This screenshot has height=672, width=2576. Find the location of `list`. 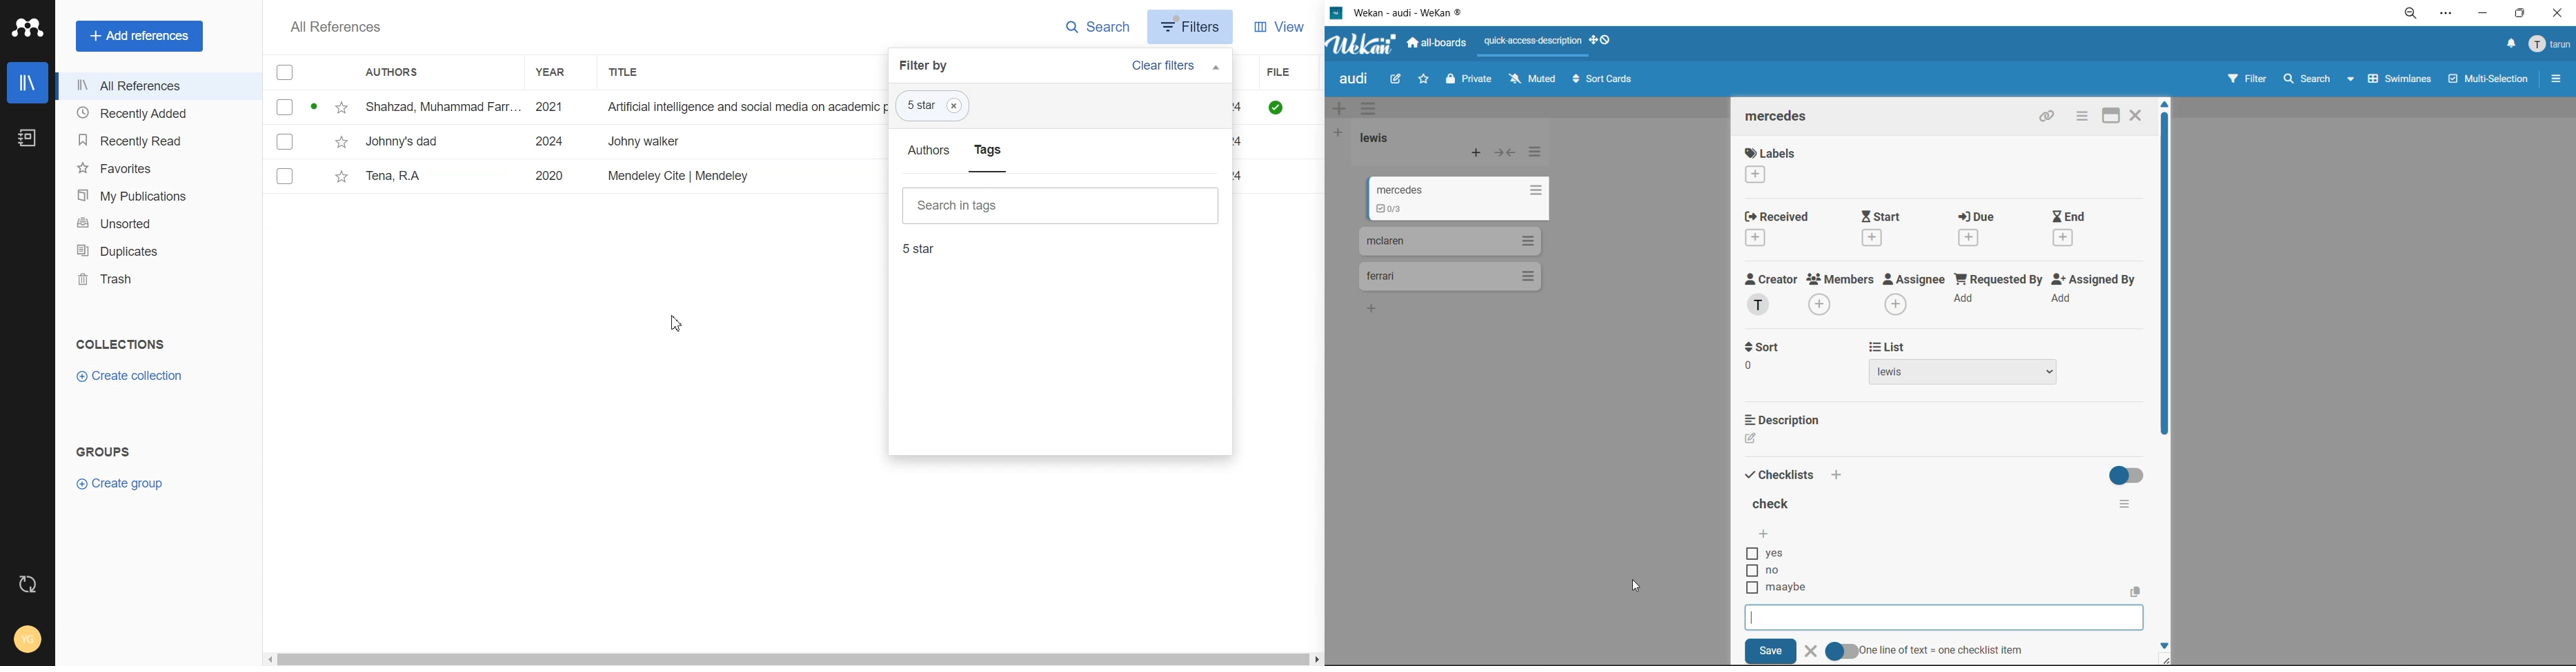

list is located at coordinates (1994, 365).